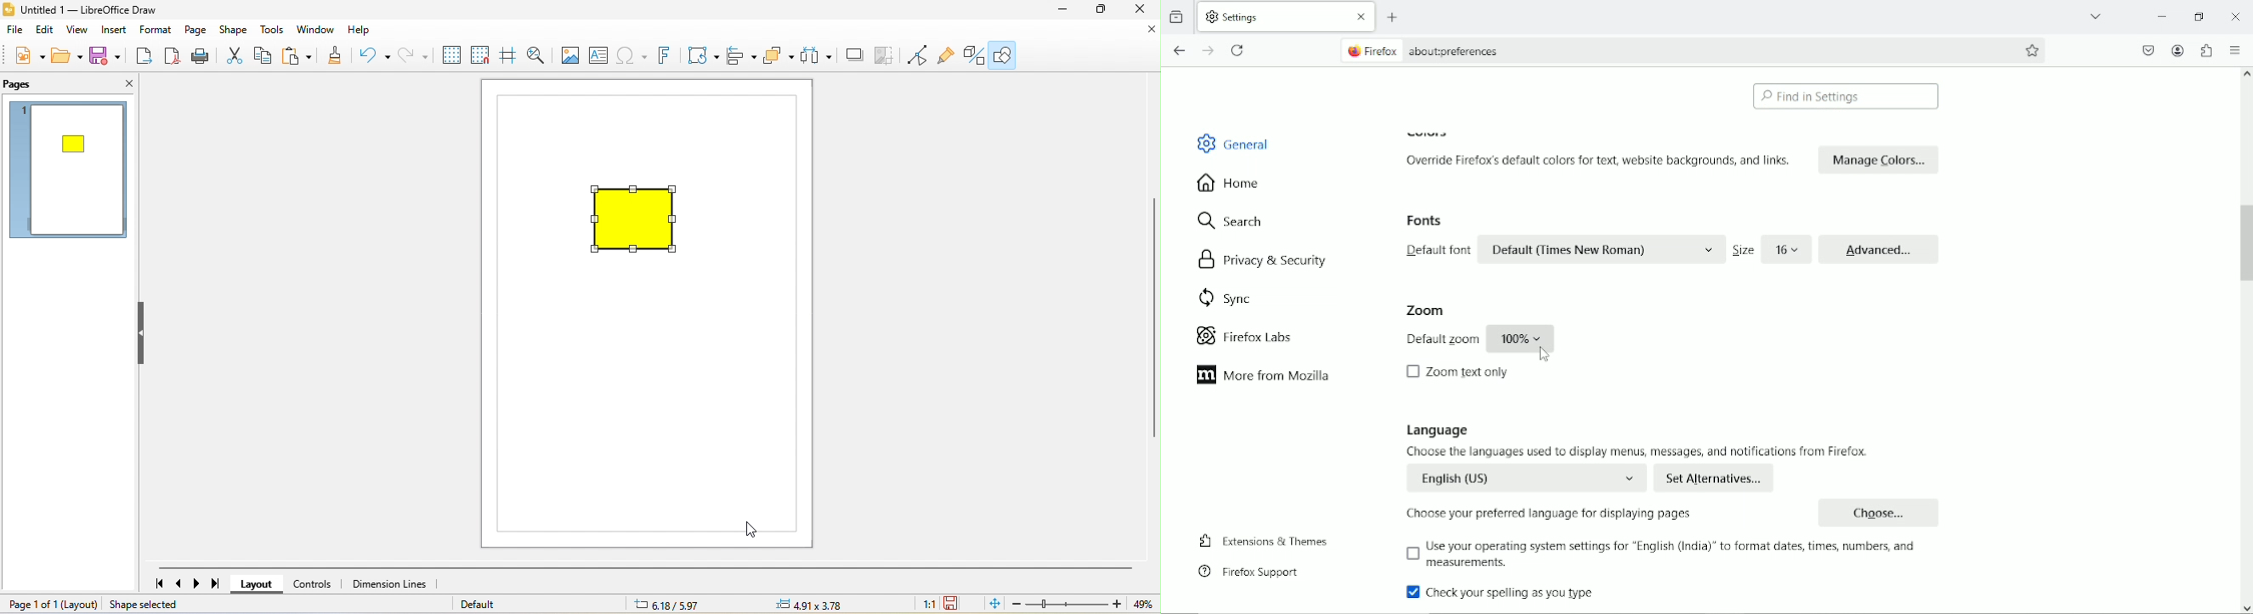 The height and width of the screenshot is (616, 2268). What do you see at coordinates (1394, 17) in the screenshot?
I see `new tab` at bounding box center [1394, 17].